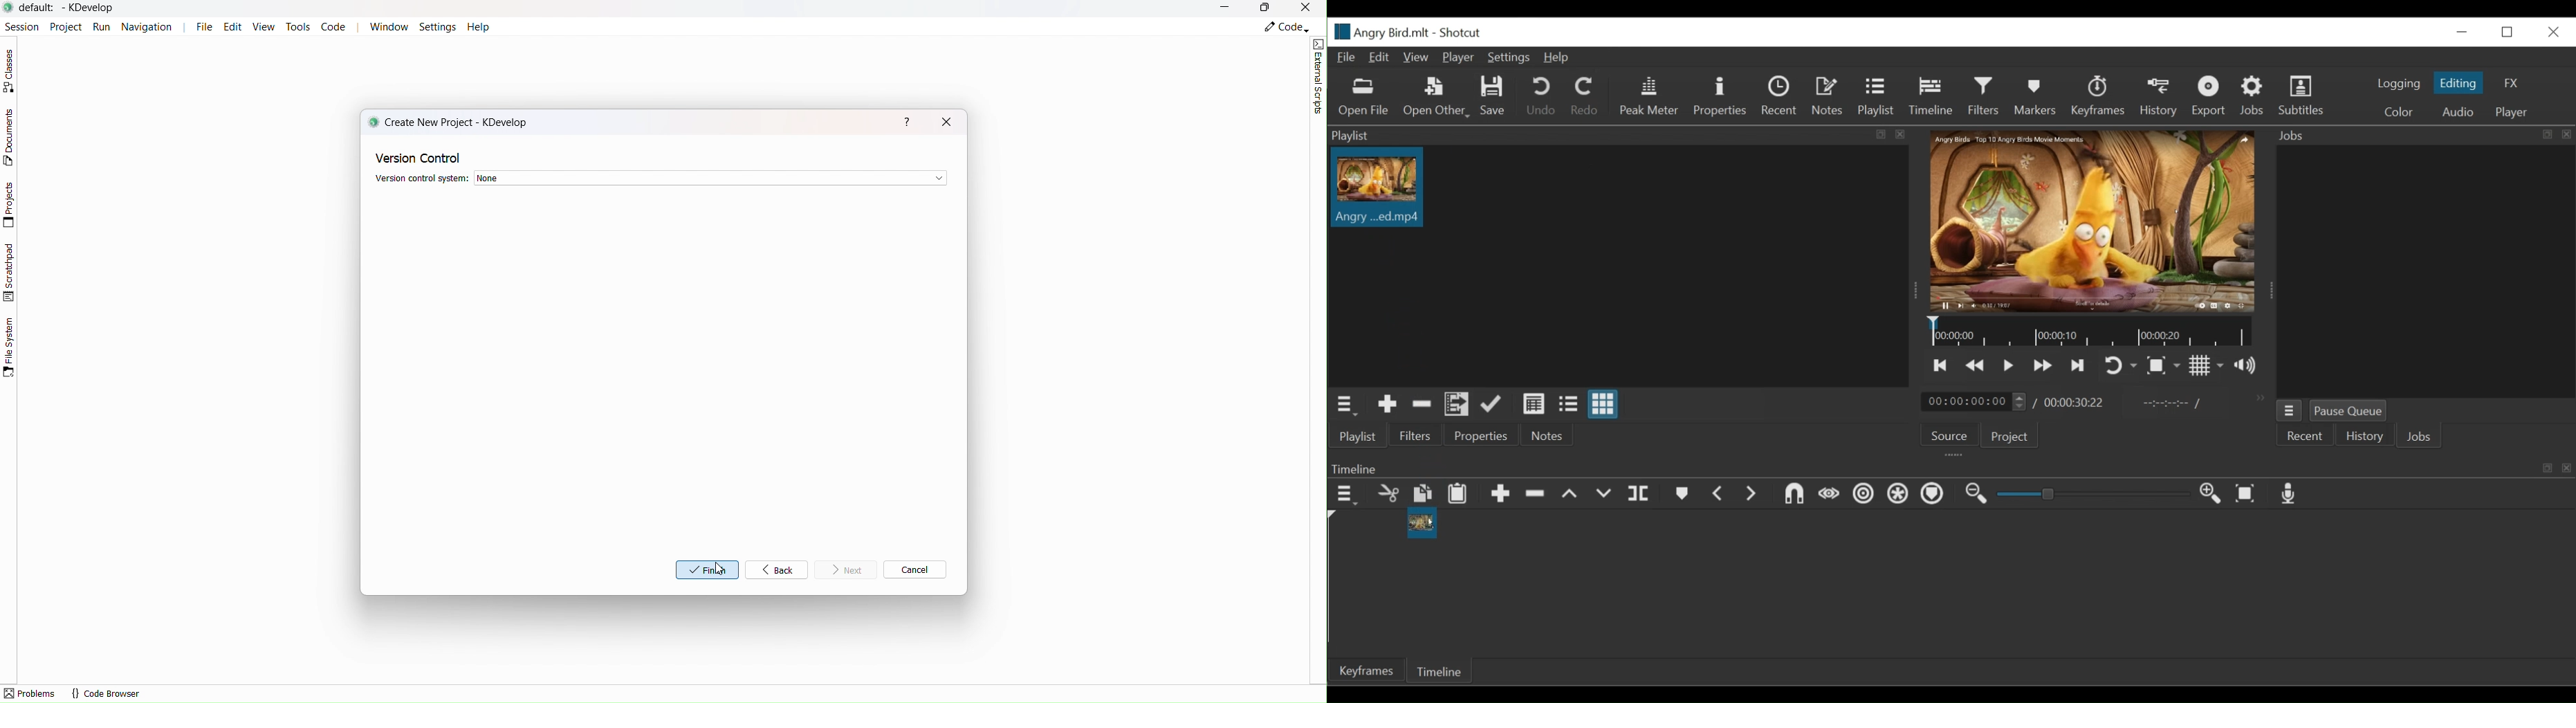  Describe the element at coordinates (1422, 525) in the screenshot. I see `Clip` at that location.